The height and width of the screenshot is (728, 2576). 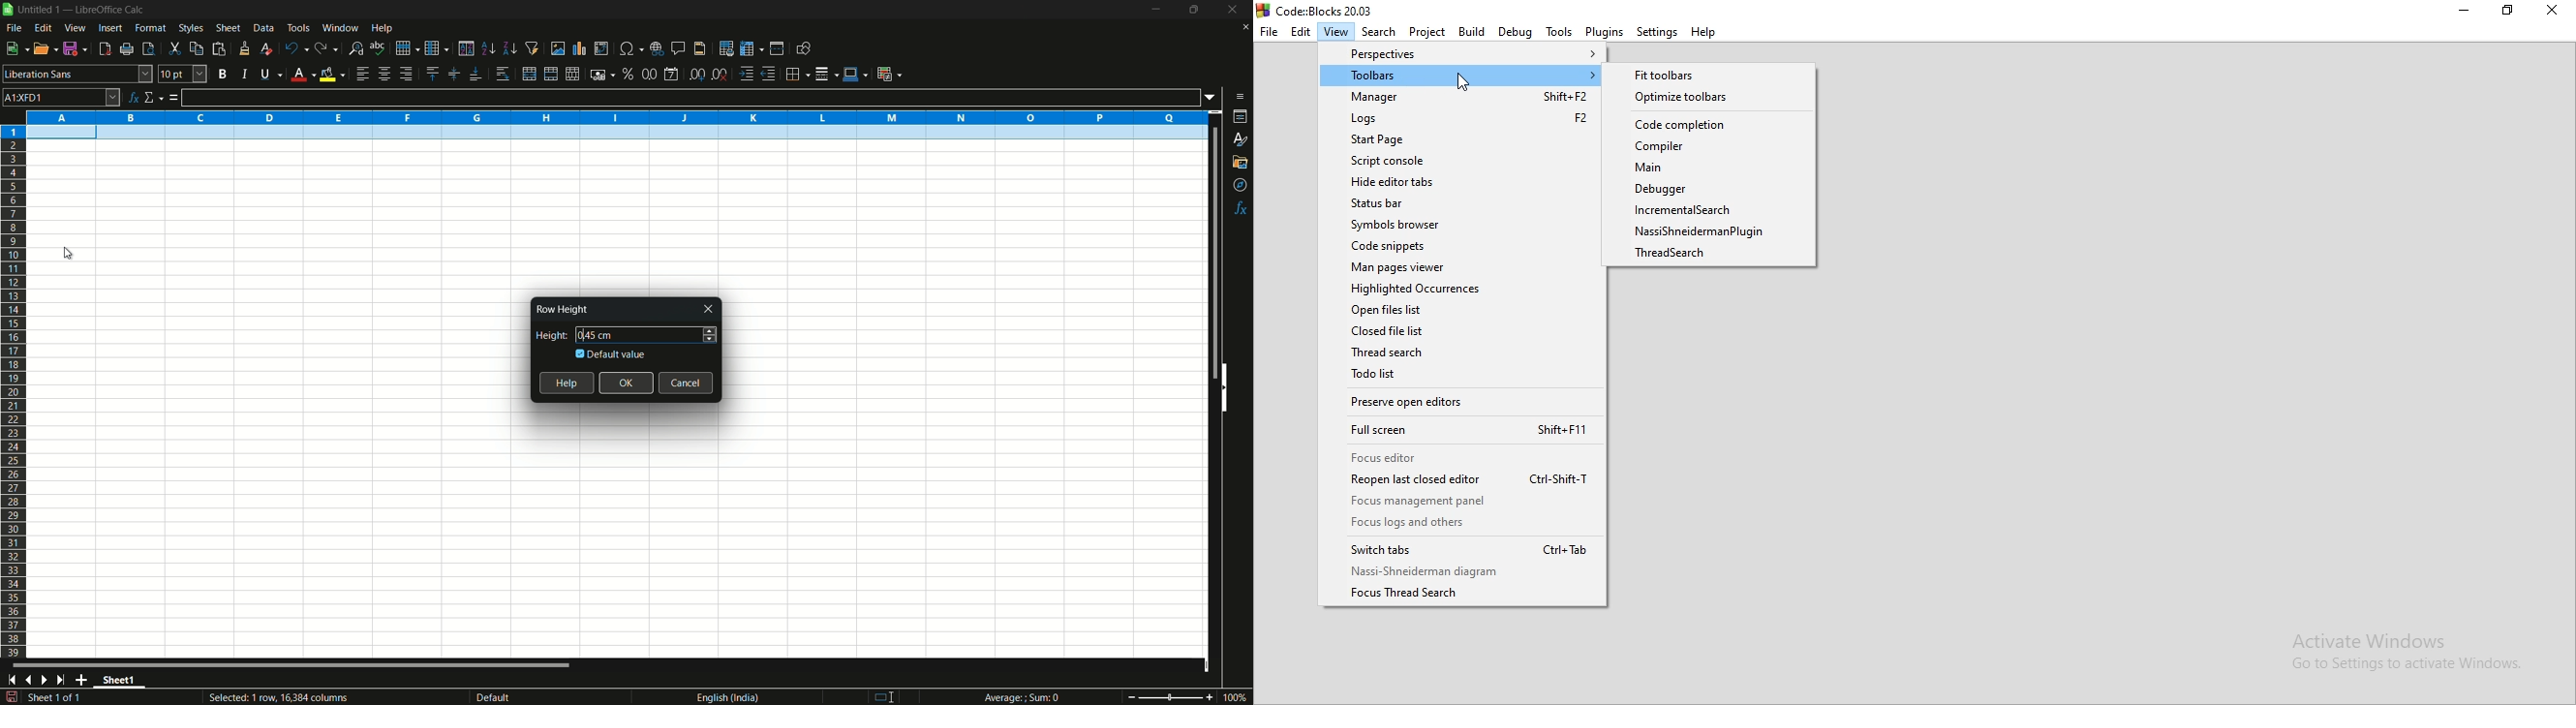 What do you see at coordinates (1241, 162) in the screenshot?
I see `gallery` at bounding box center [1241, 162].